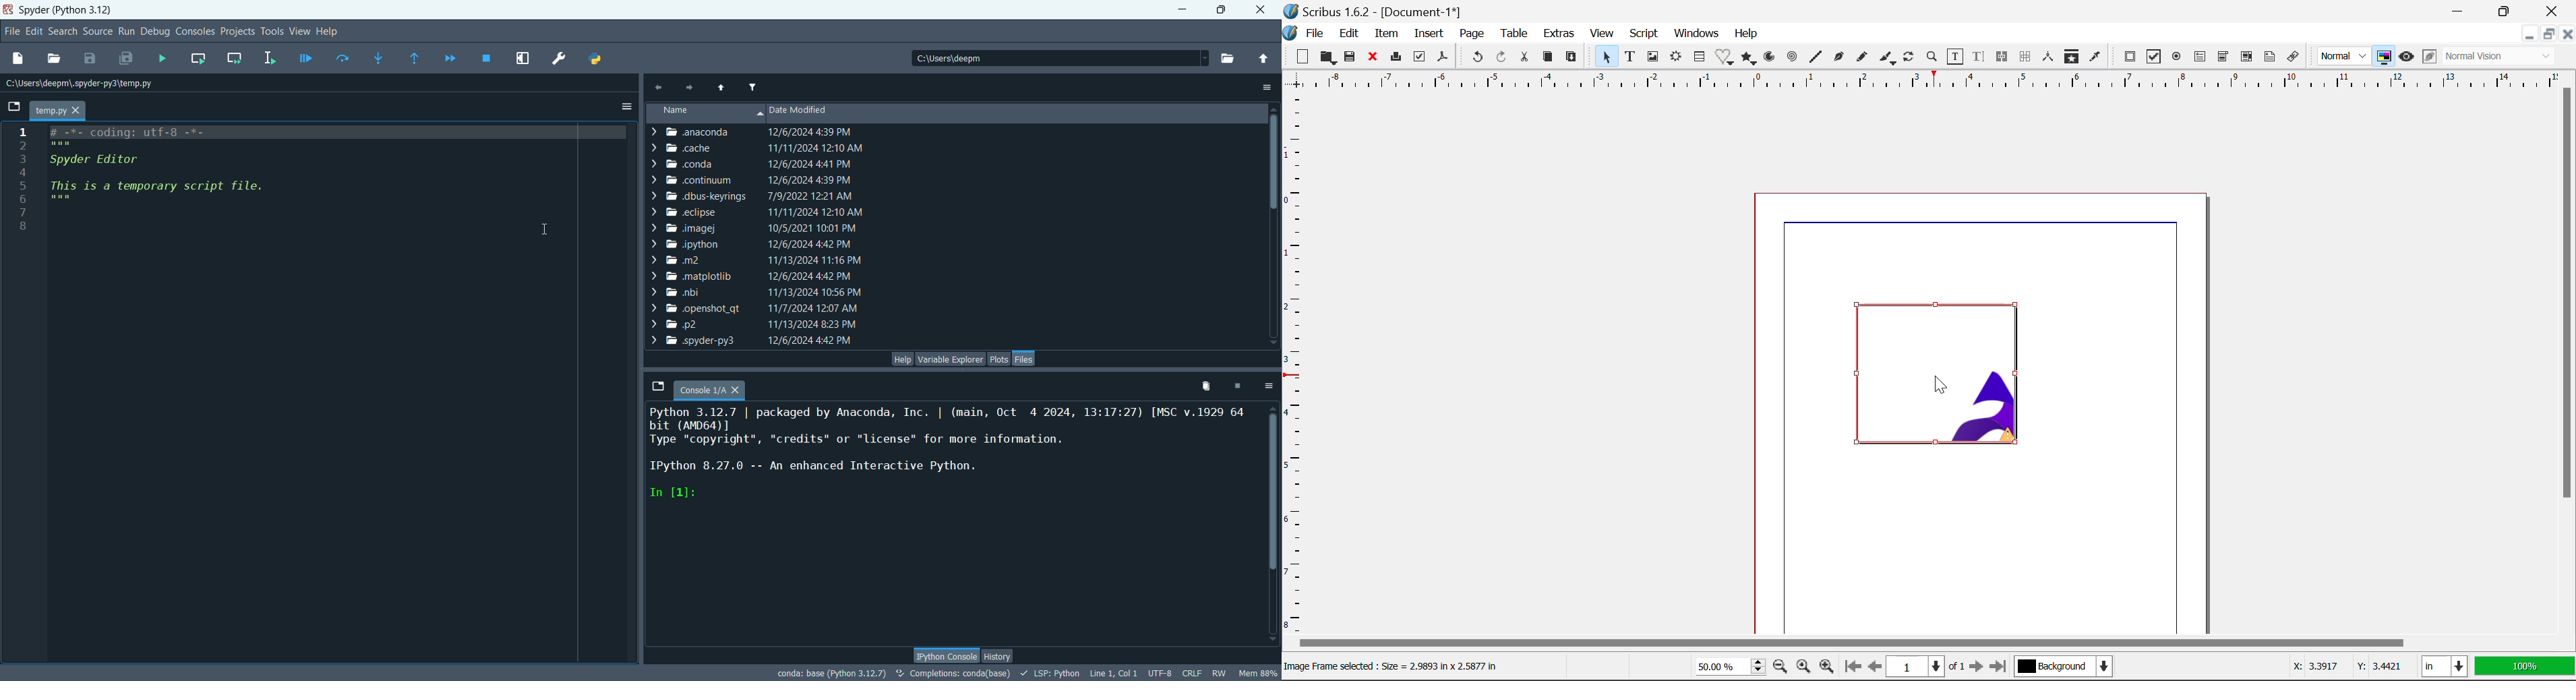  What do you see at coordinates (1791, 58) in the screenshot?
I see `Spiral` at bounding box center [1791, 58].